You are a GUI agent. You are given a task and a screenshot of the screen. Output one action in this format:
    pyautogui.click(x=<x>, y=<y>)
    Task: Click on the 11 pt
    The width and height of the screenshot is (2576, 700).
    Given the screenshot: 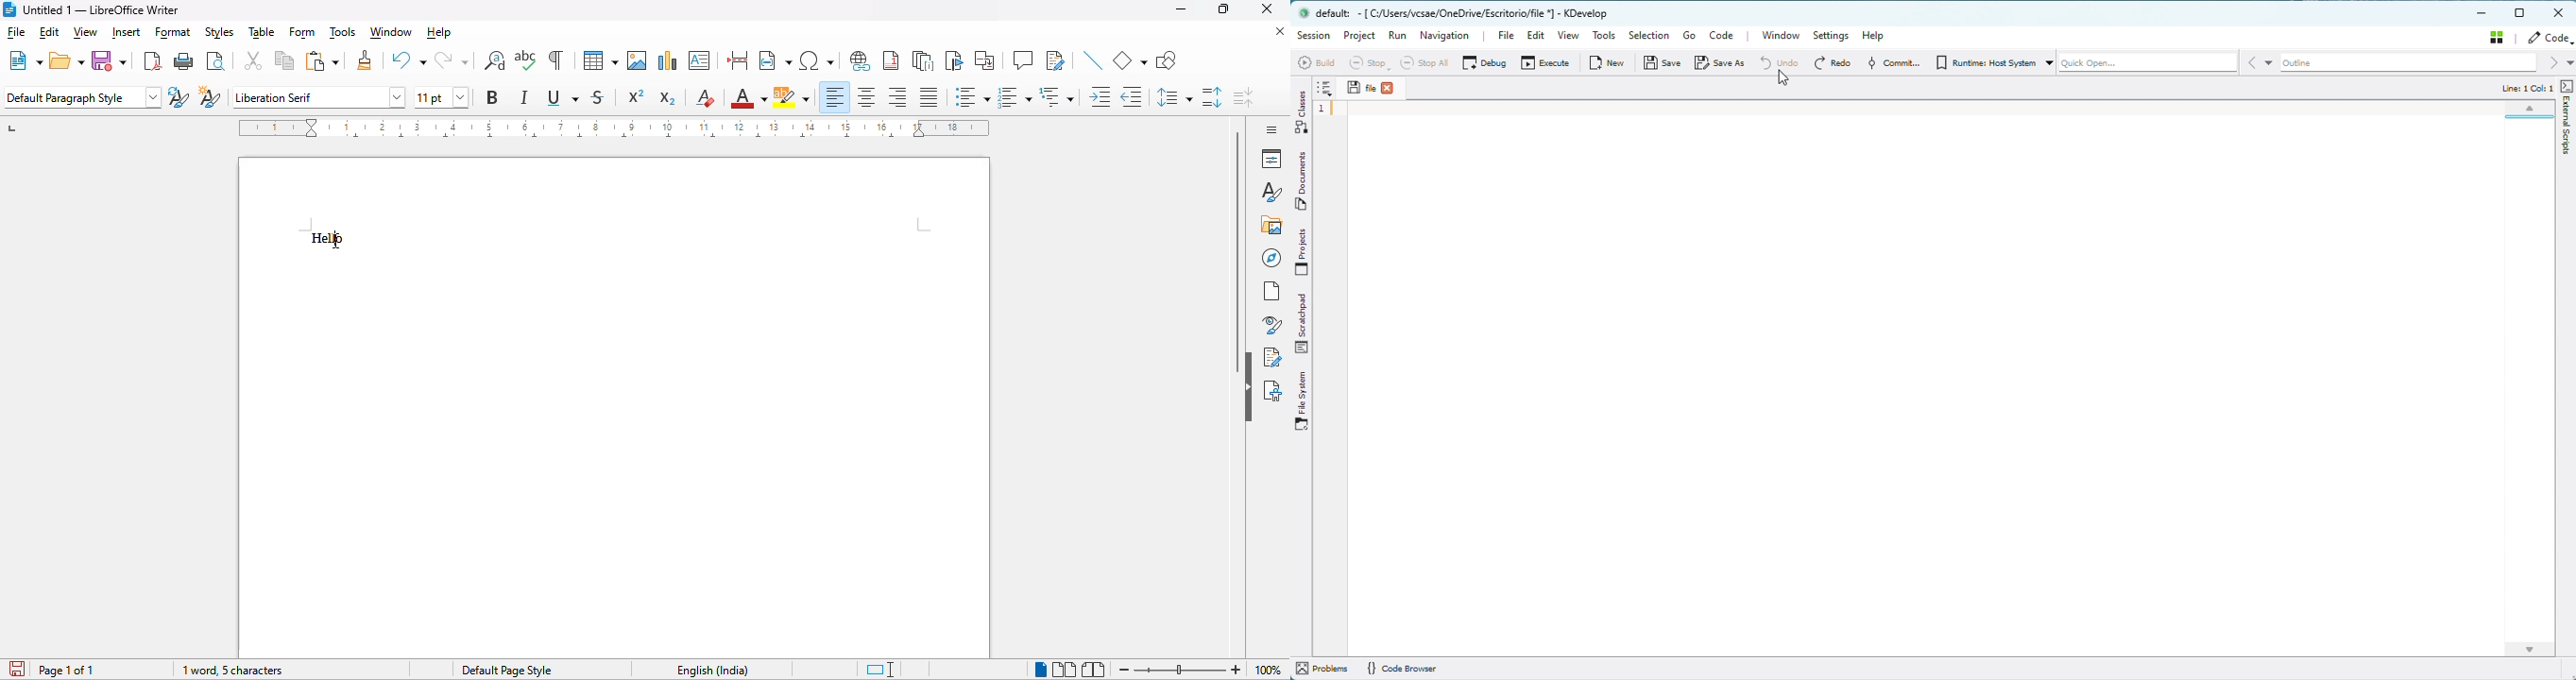 What is the action you would take?
    pyautogui.click(x=442, y=97)
    